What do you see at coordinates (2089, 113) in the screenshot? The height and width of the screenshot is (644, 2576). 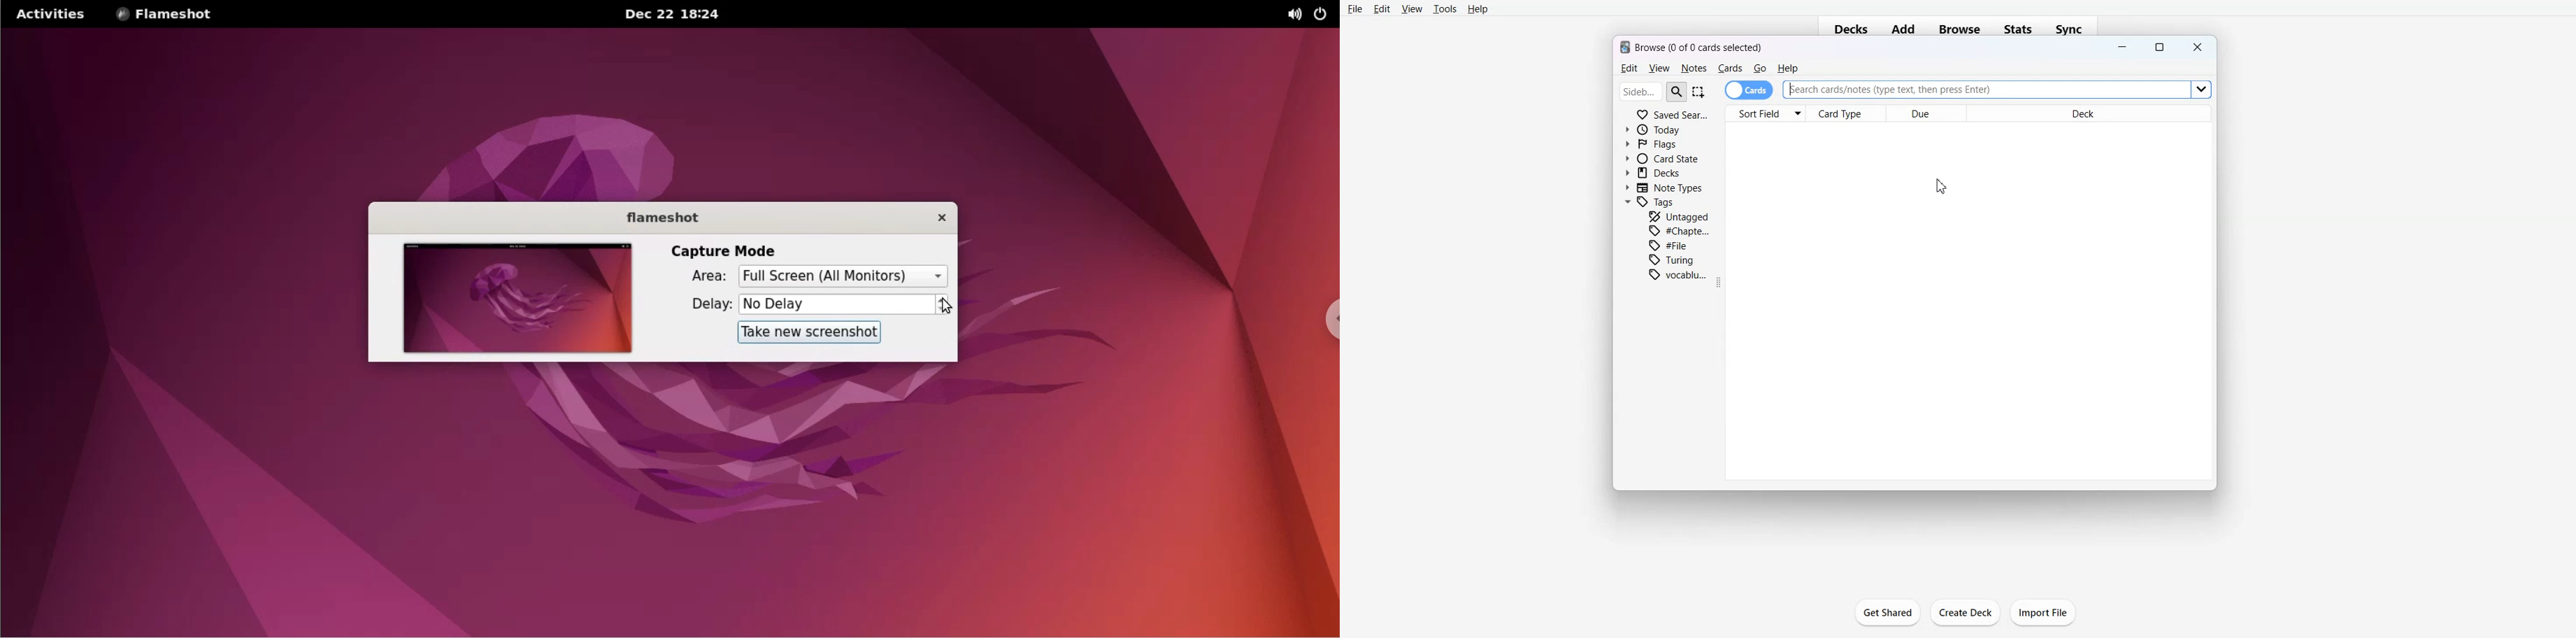 I see `Deck` at bounding box center [2089, 113].